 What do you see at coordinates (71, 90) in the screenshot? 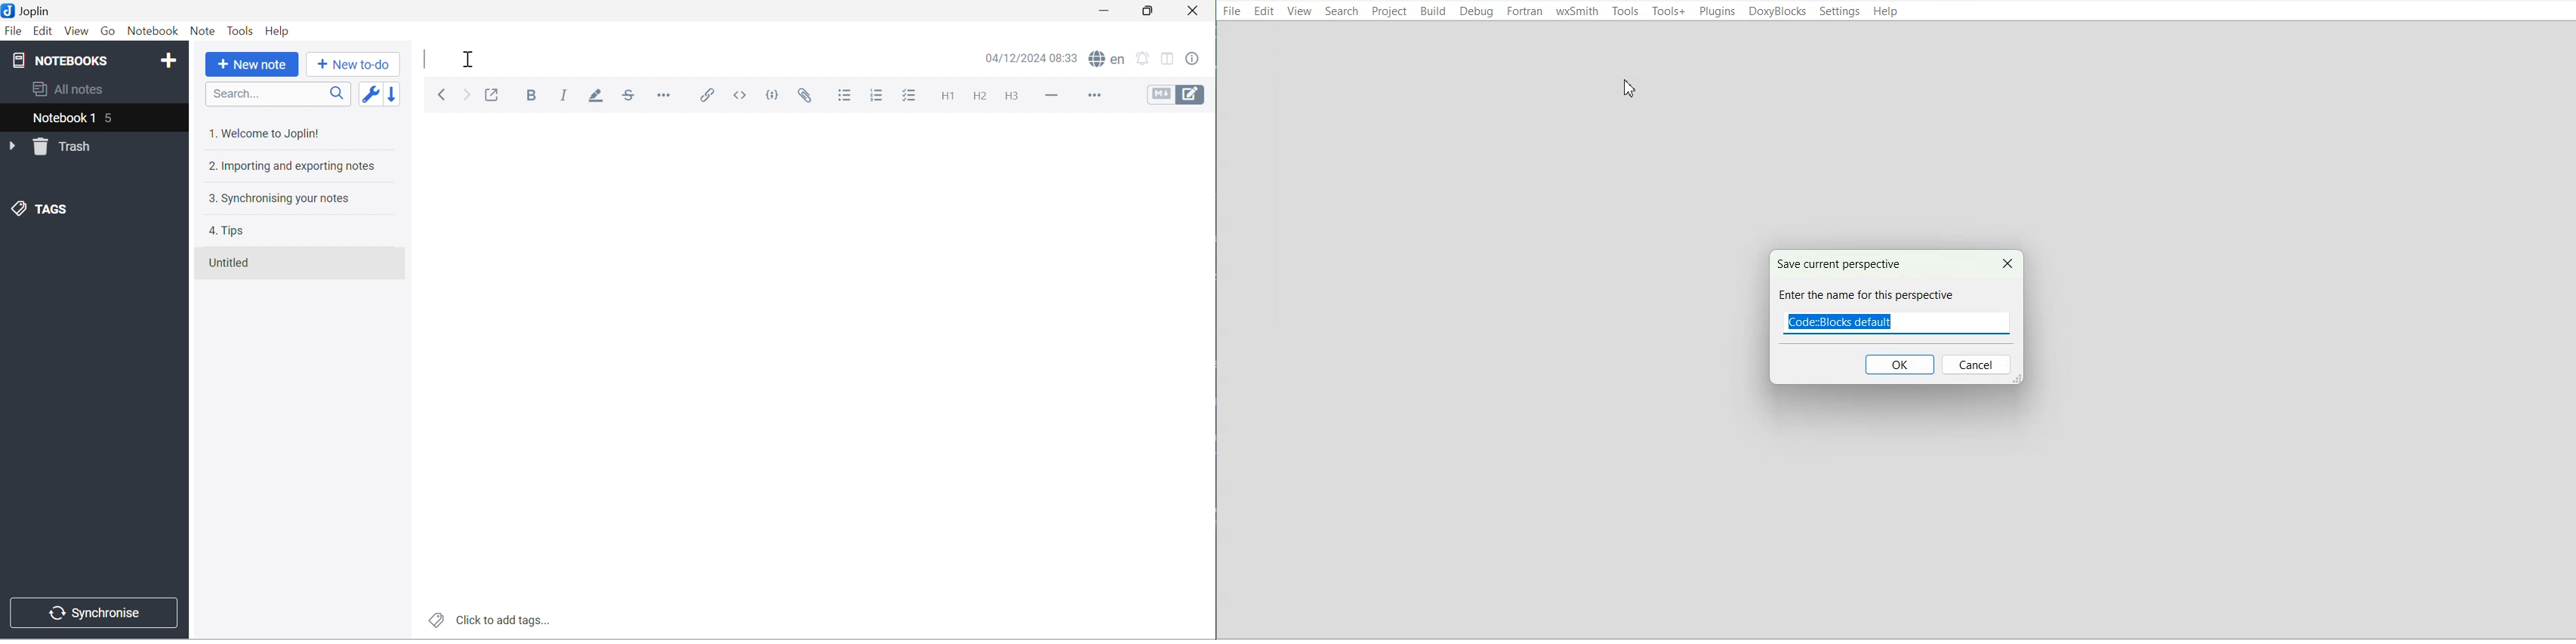
I see `All notes` at bounding box center [71, 90].